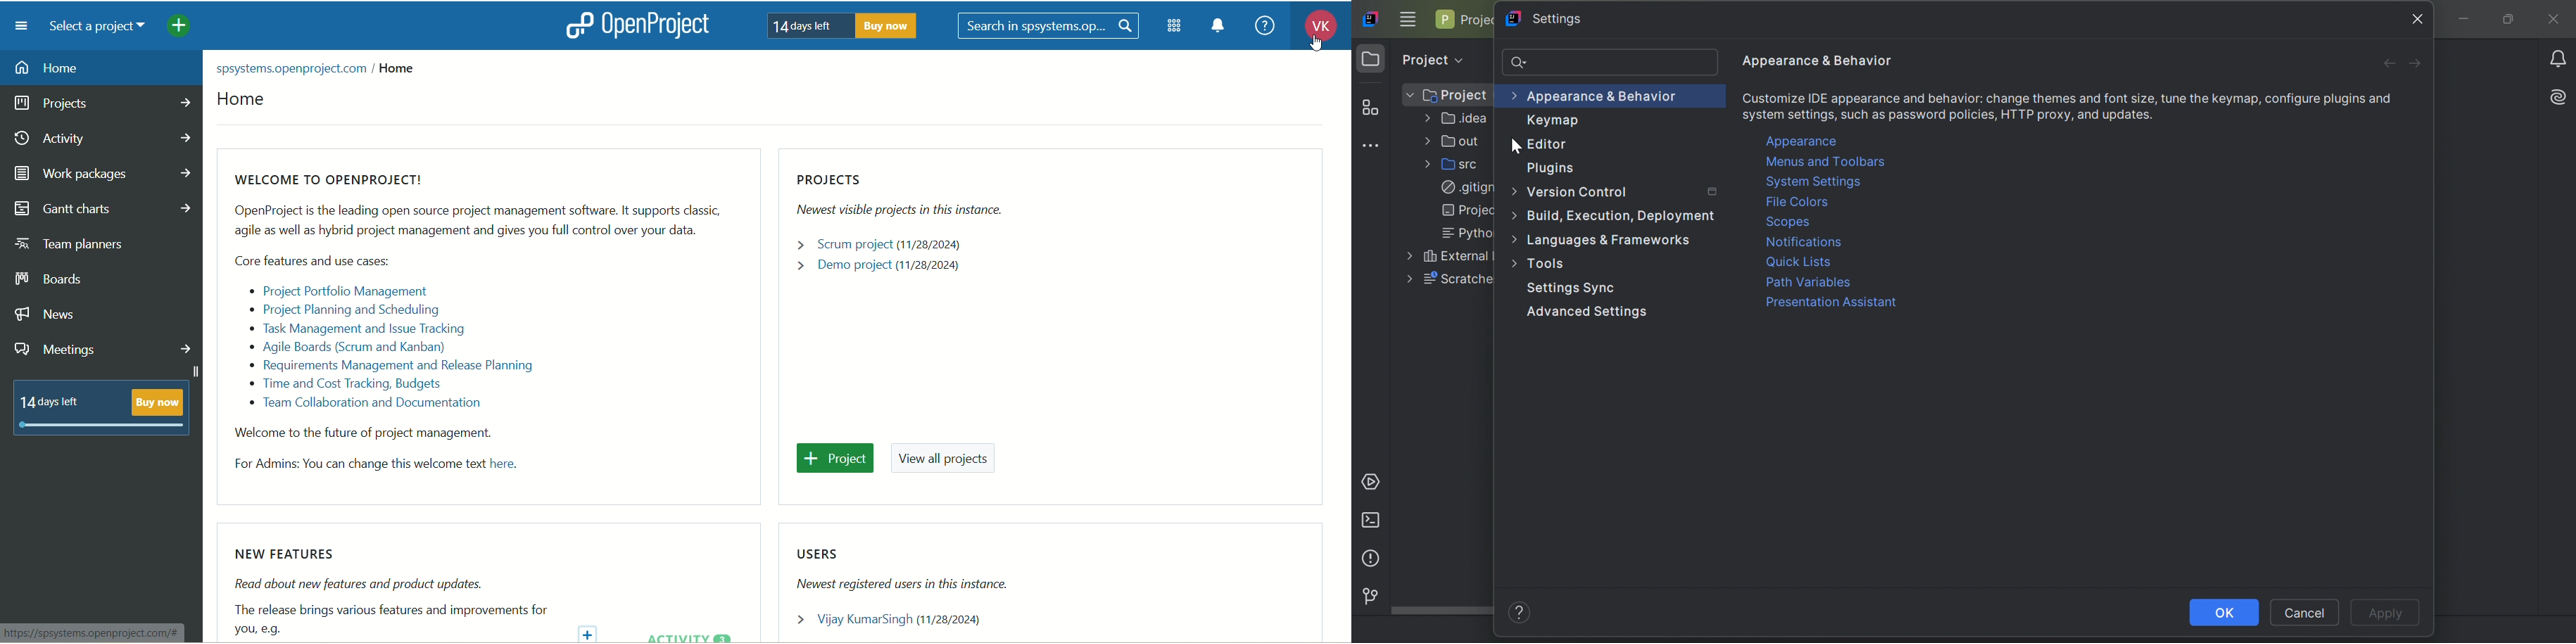 Image resolution: width=2576 pixels, height=644 pixels. I want to click on AI Assistant, so click(2561, 95).